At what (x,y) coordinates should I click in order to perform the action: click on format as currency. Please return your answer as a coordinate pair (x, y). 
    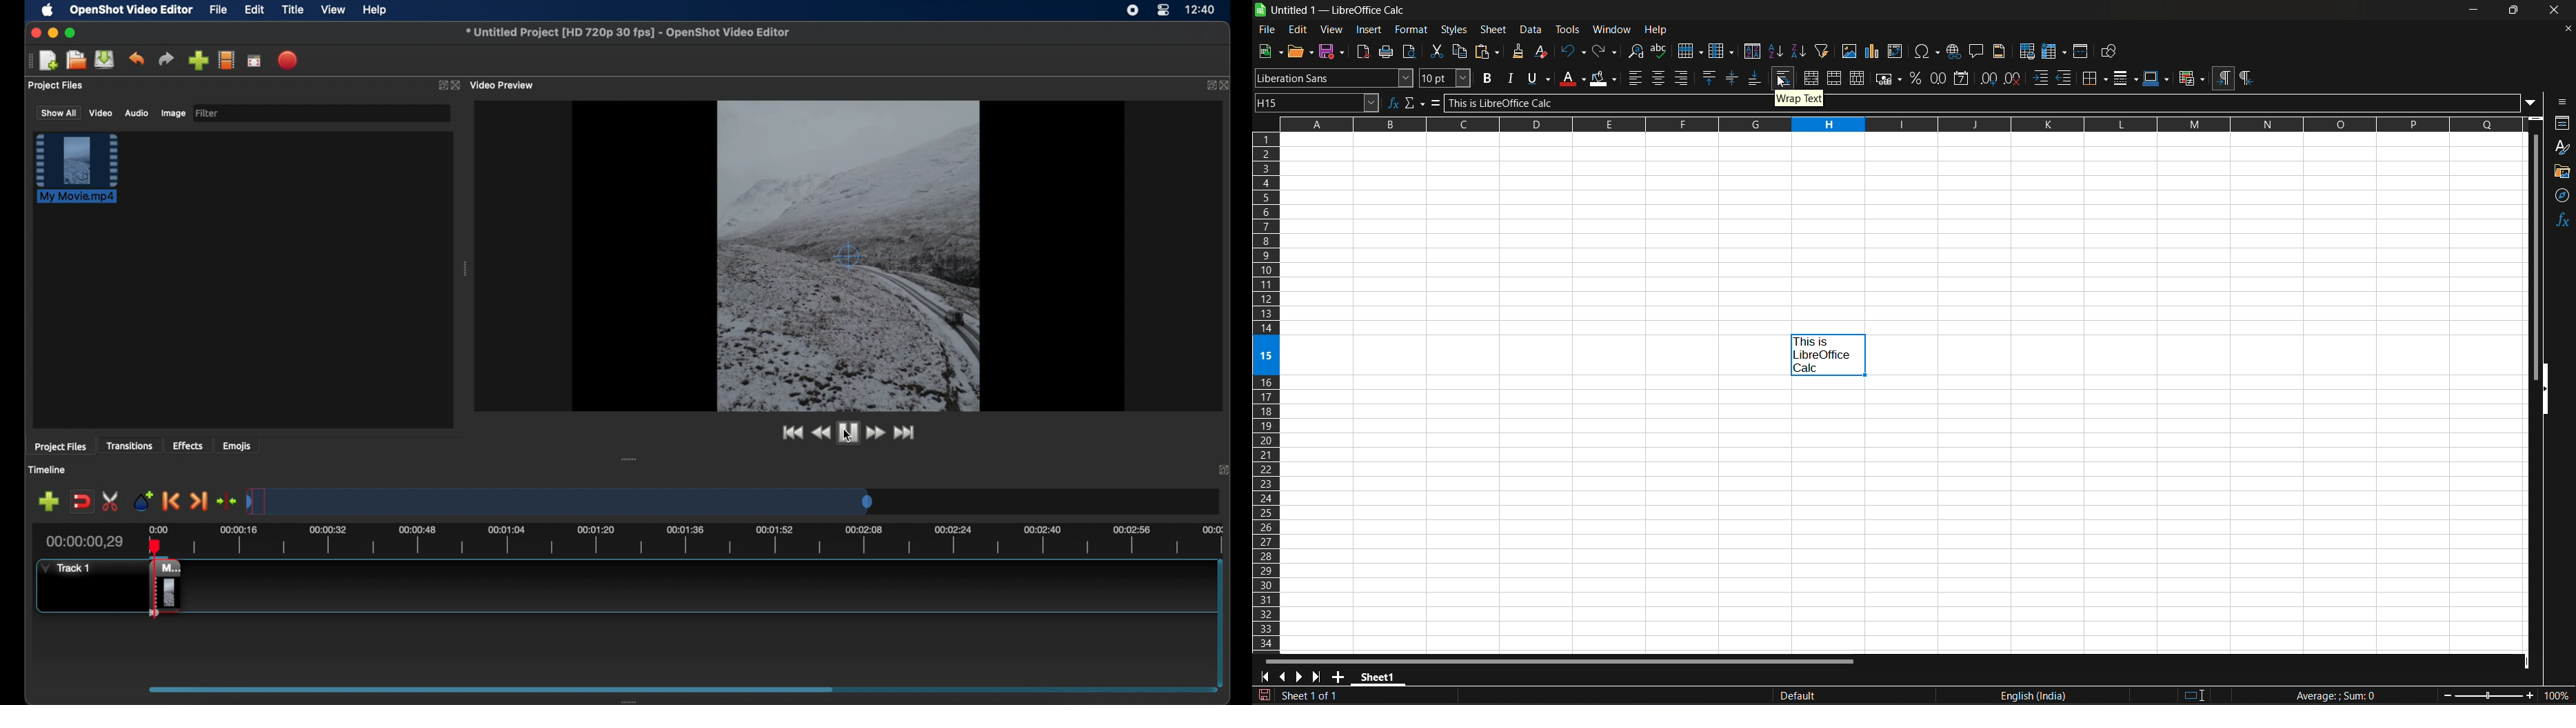
    Looking at the image, I should click on (1886, 79).